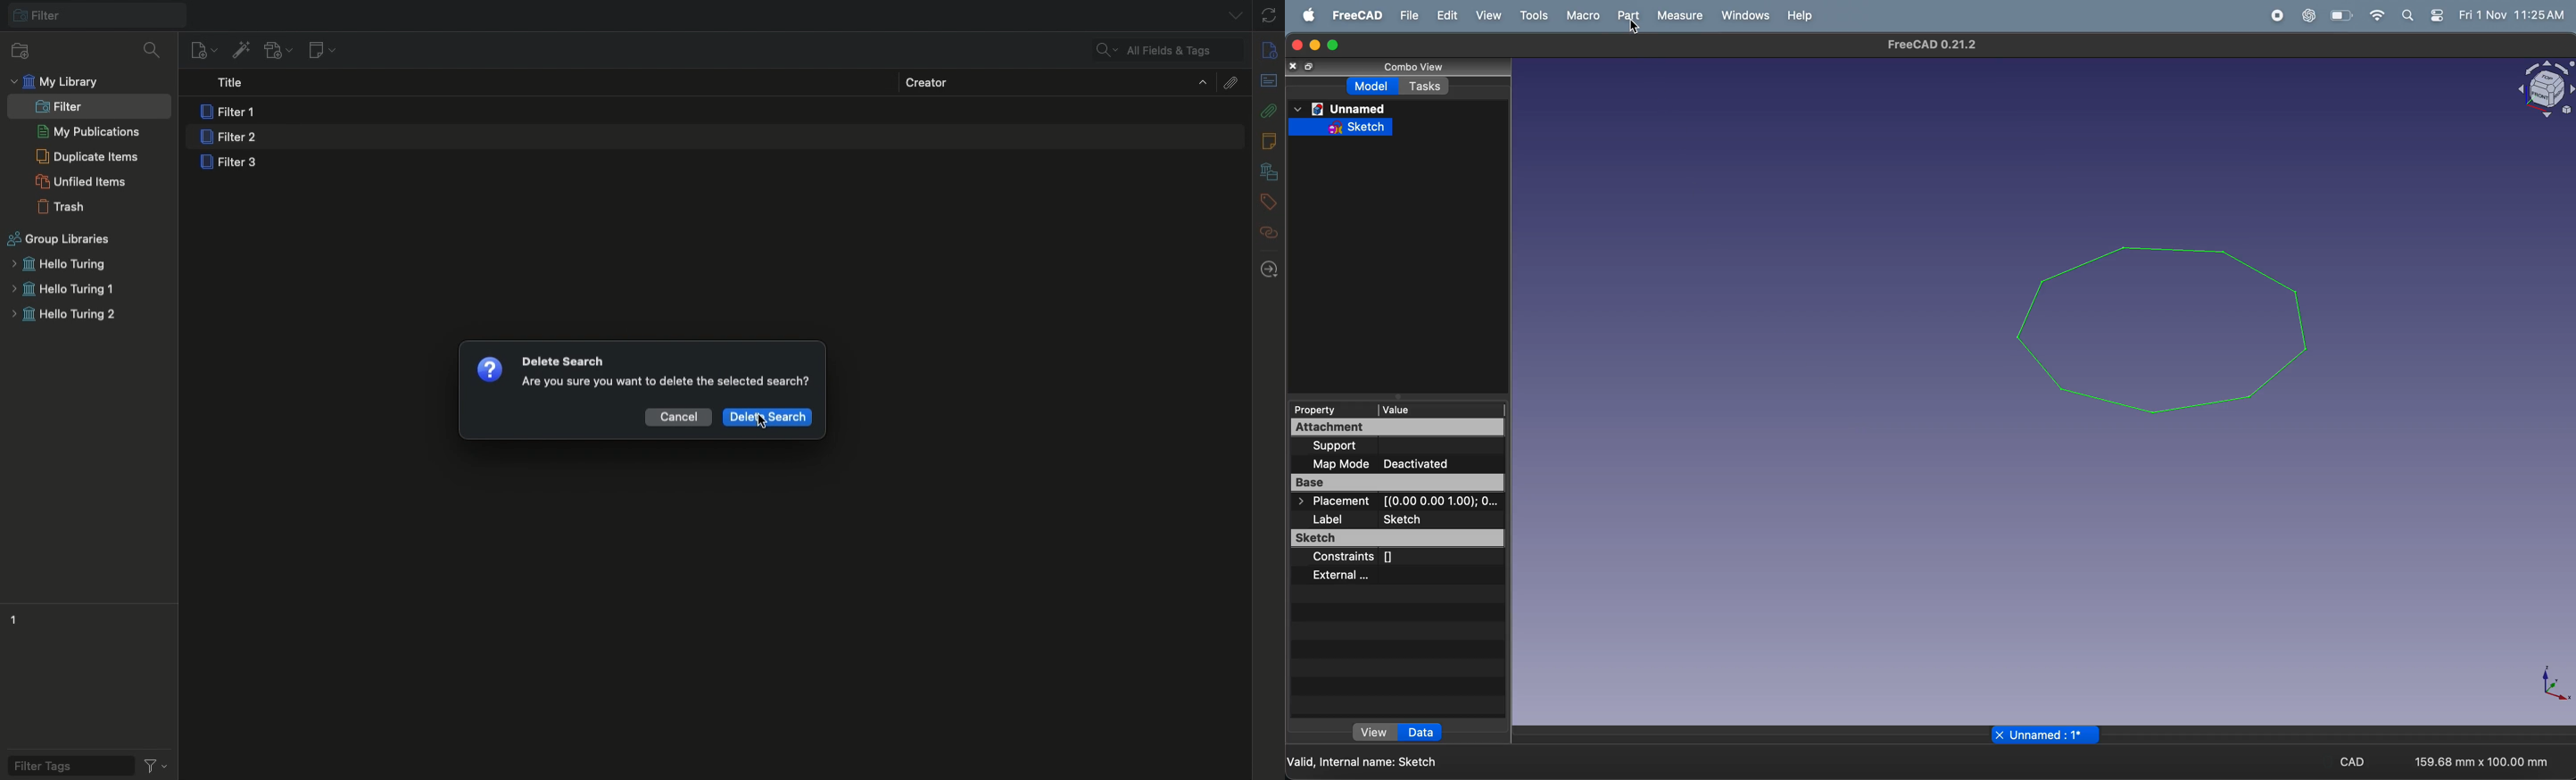 Image resolution: width=2576 pixels, height=784 pixels. What do you see at coordinates (203, 49) in the screenshot?
I see `New item` at bounding box center [203, 49].